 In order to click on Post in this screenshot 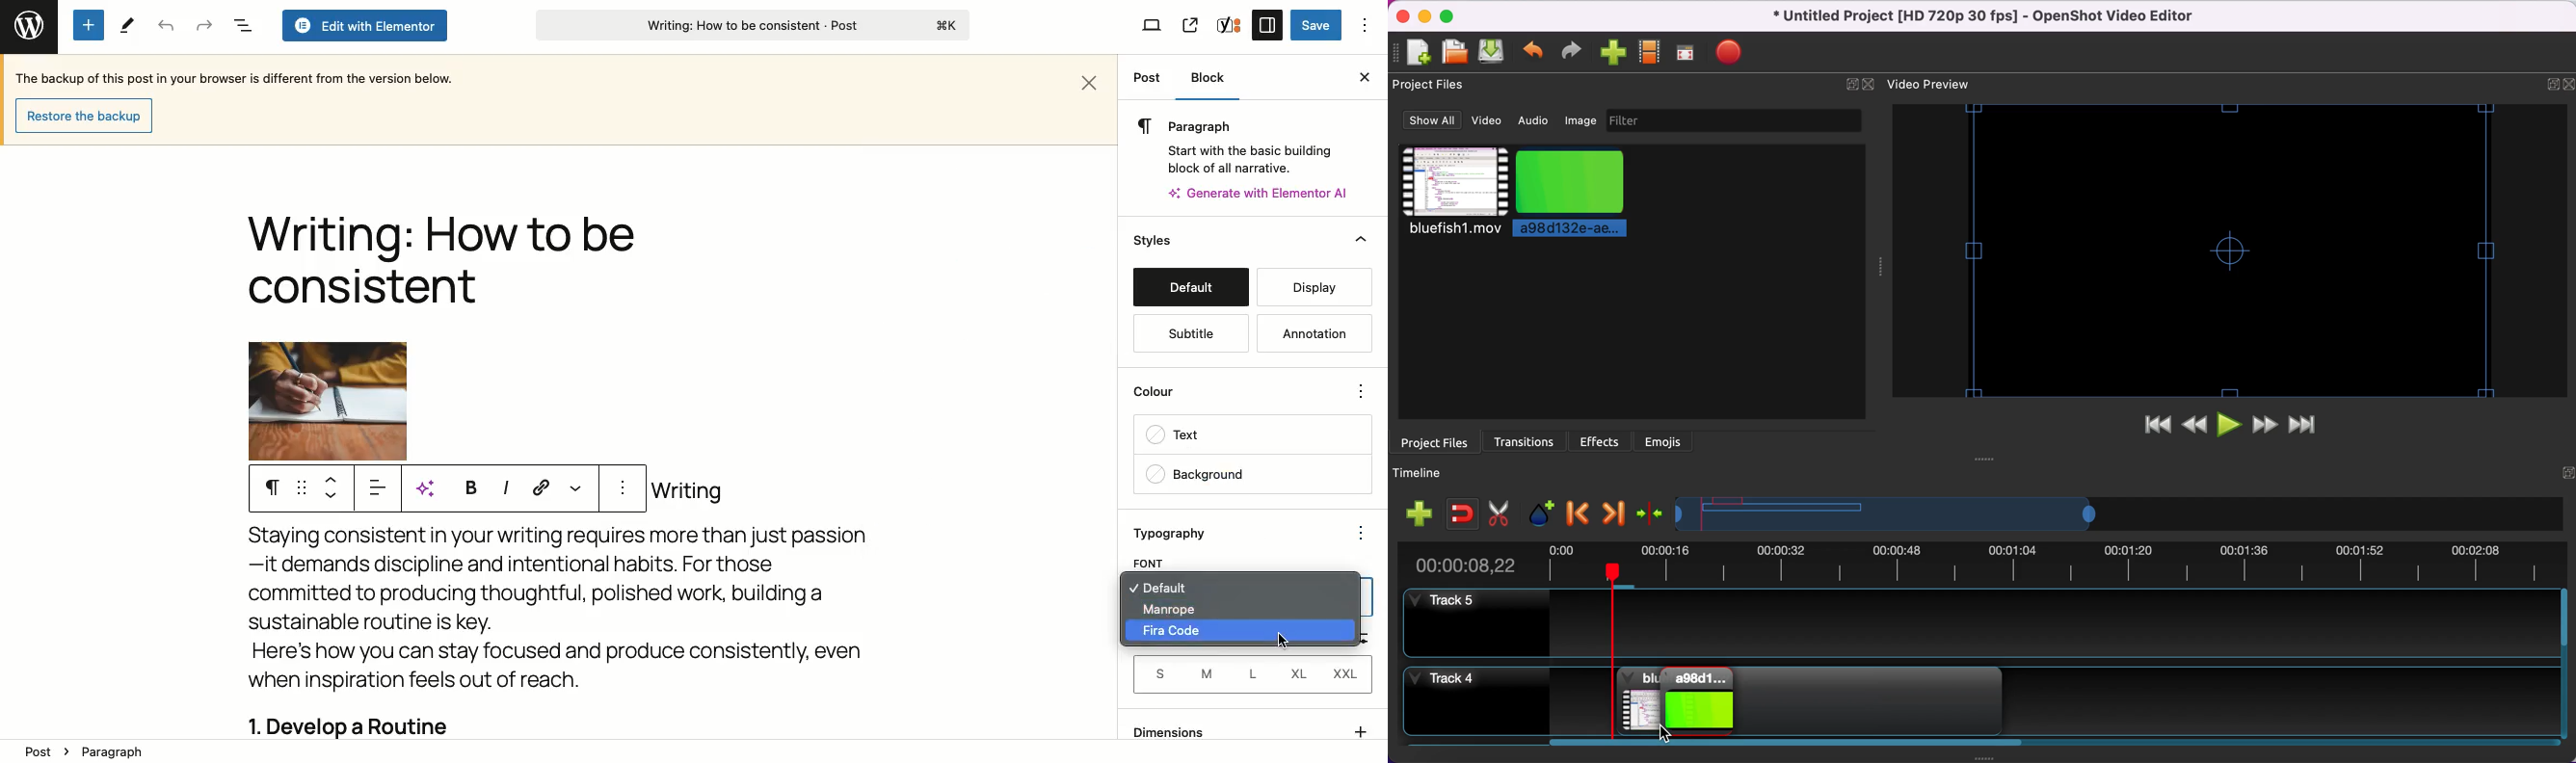, I will do `click(1147, 79)`.